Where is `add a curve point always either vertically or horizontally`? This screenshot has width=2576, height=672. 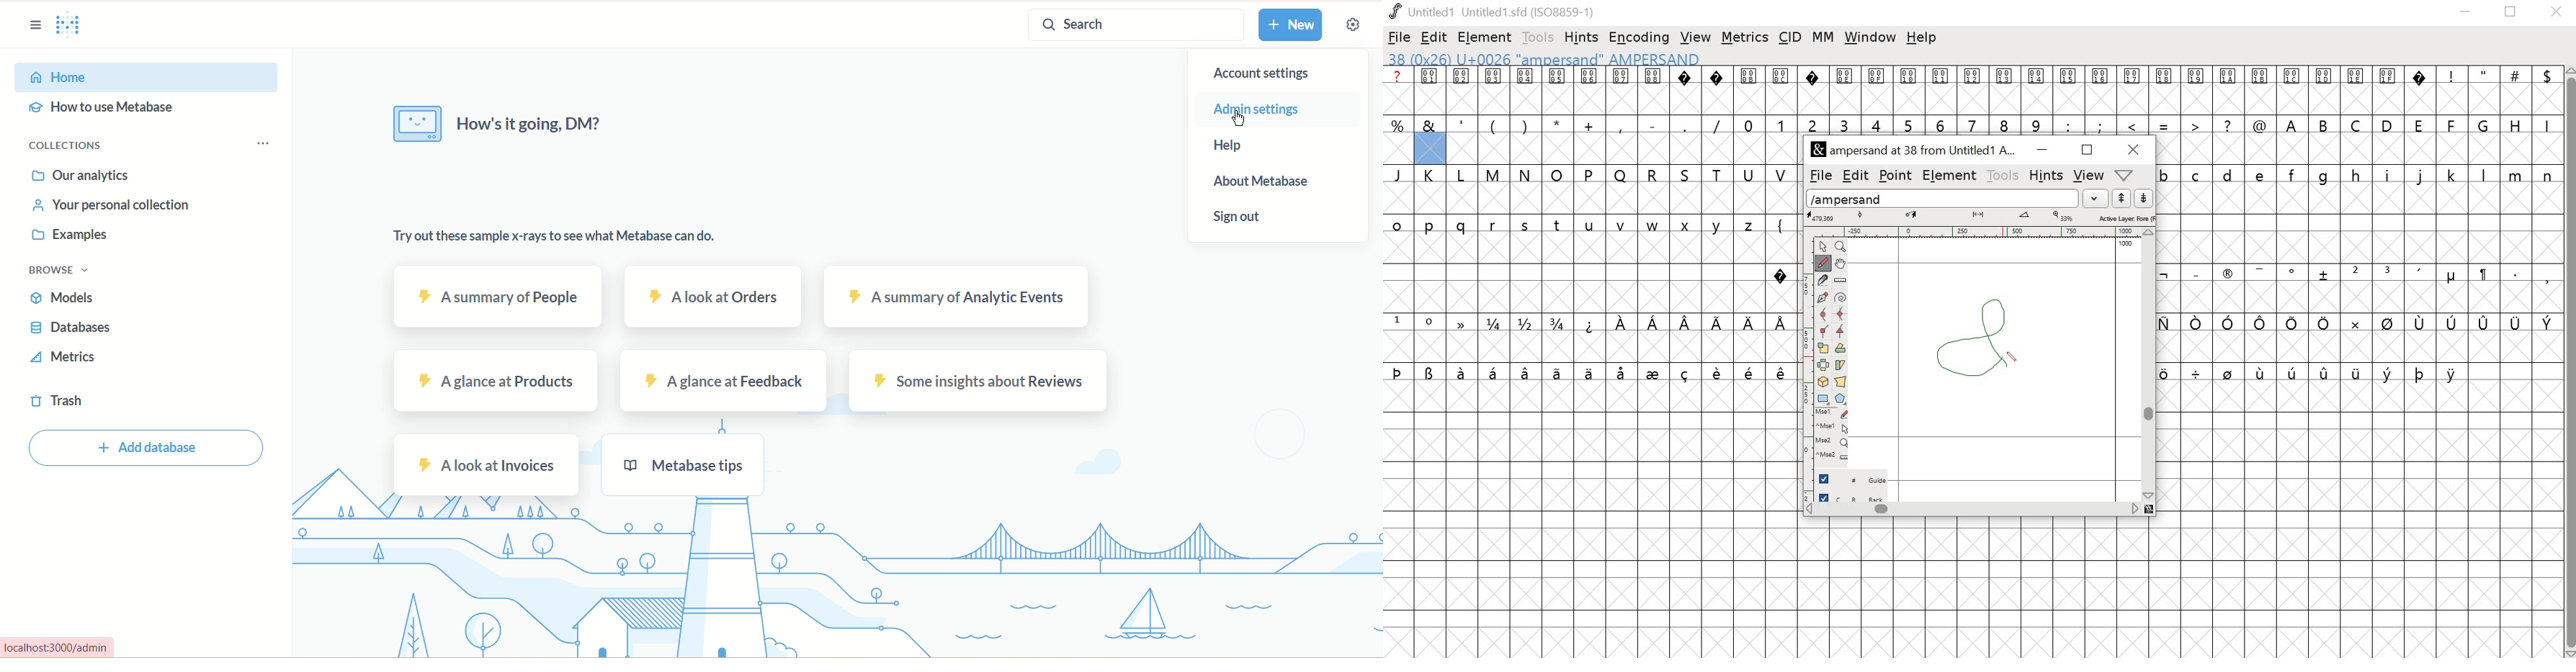 add a curve point always either vertically or horizontally is located at coordinates (1842, 315).